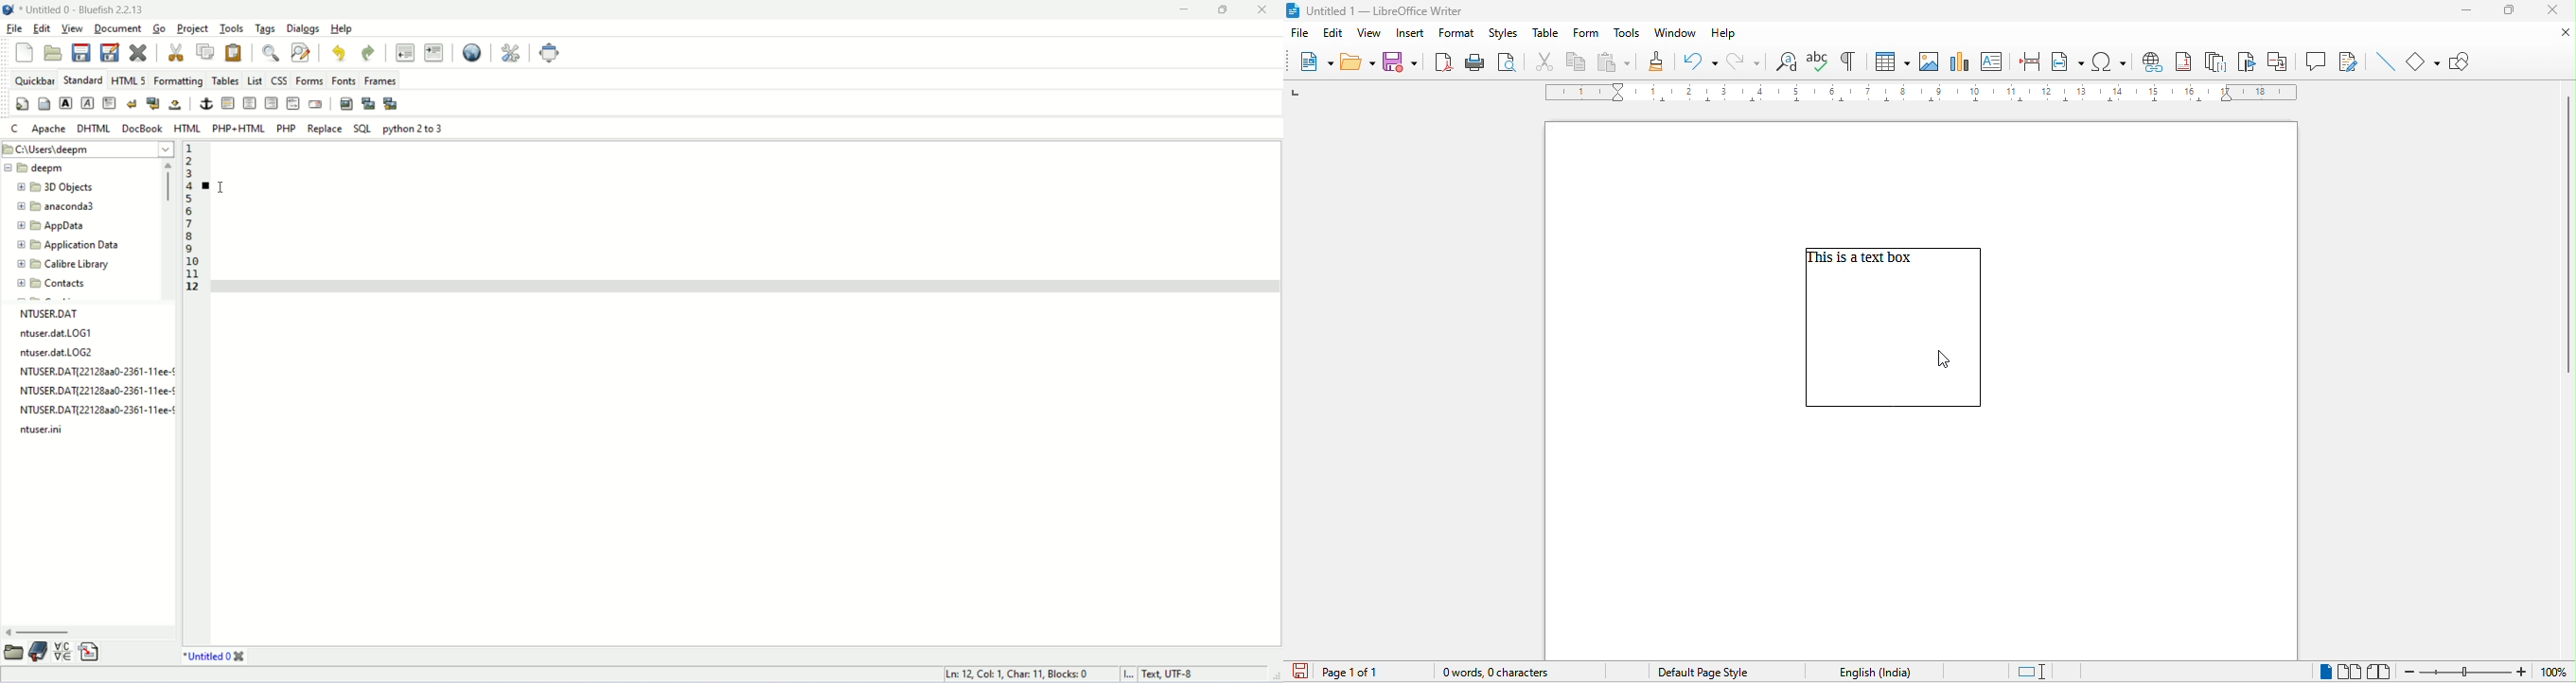 This screenshot has height=700, width=2576. I want to click on frames, so click(380, 80).